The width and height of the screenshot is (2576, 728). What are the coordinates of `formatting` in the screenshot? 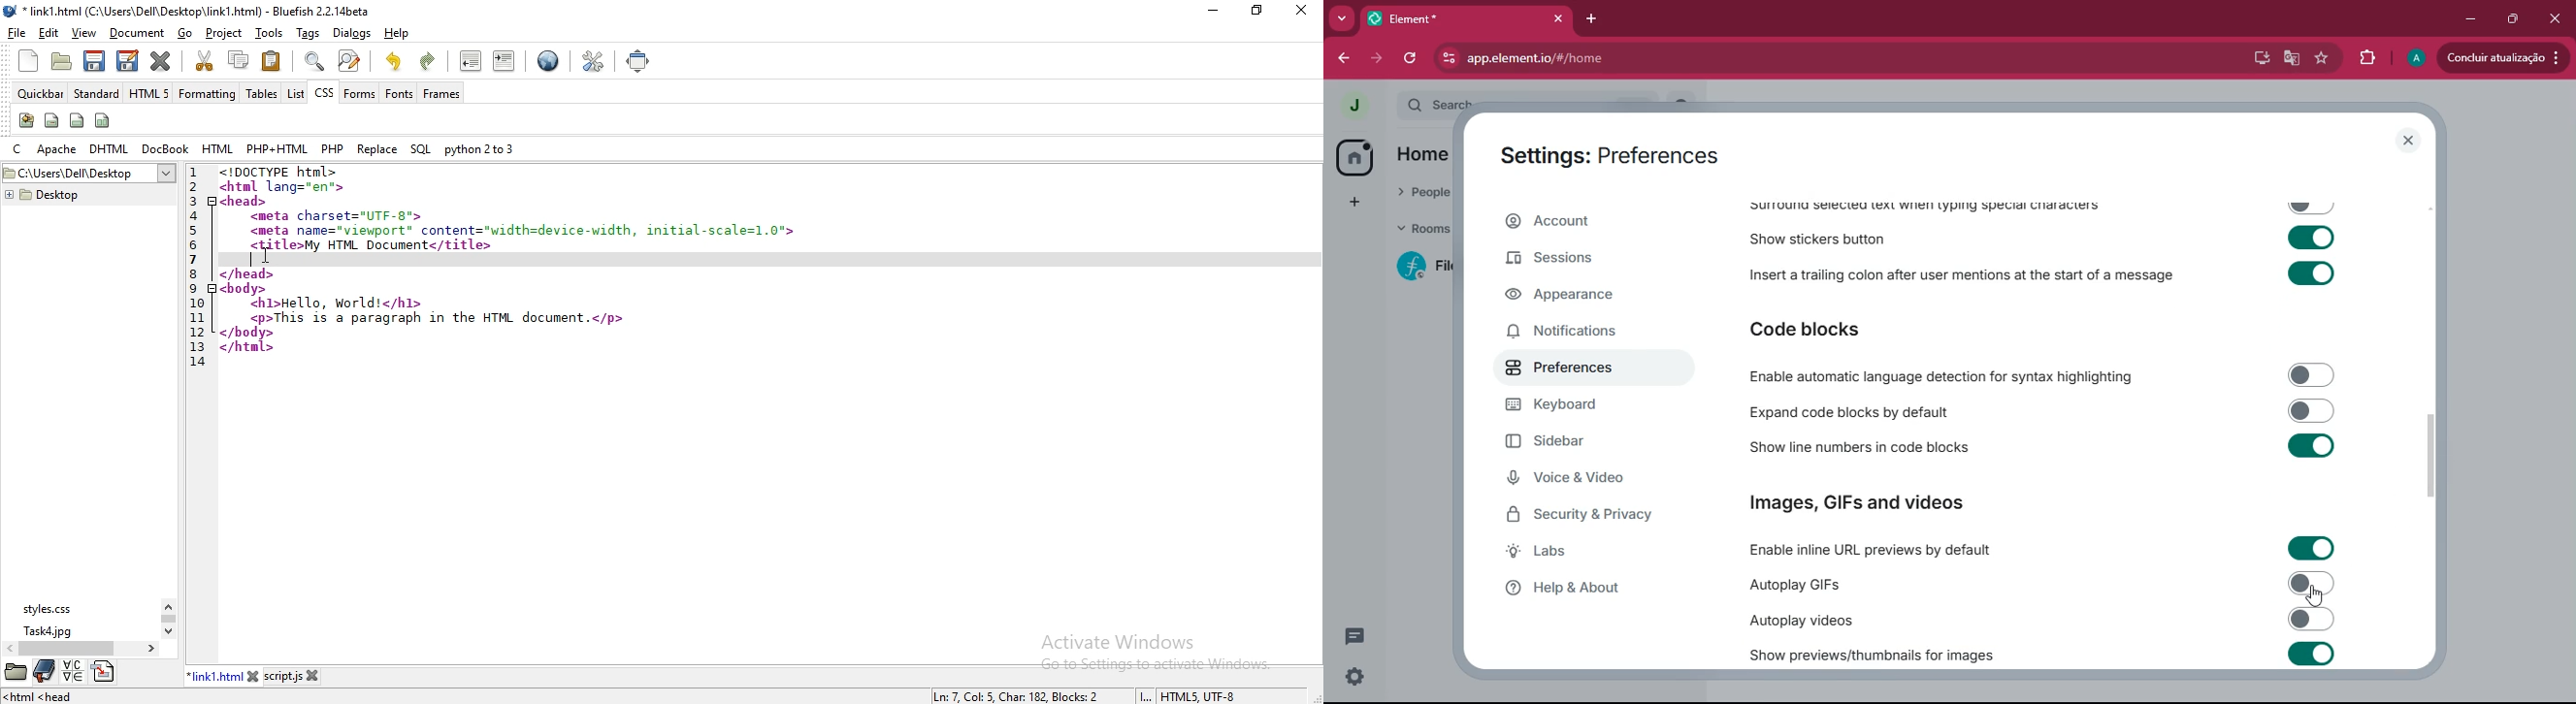 It's located at (208, 93).